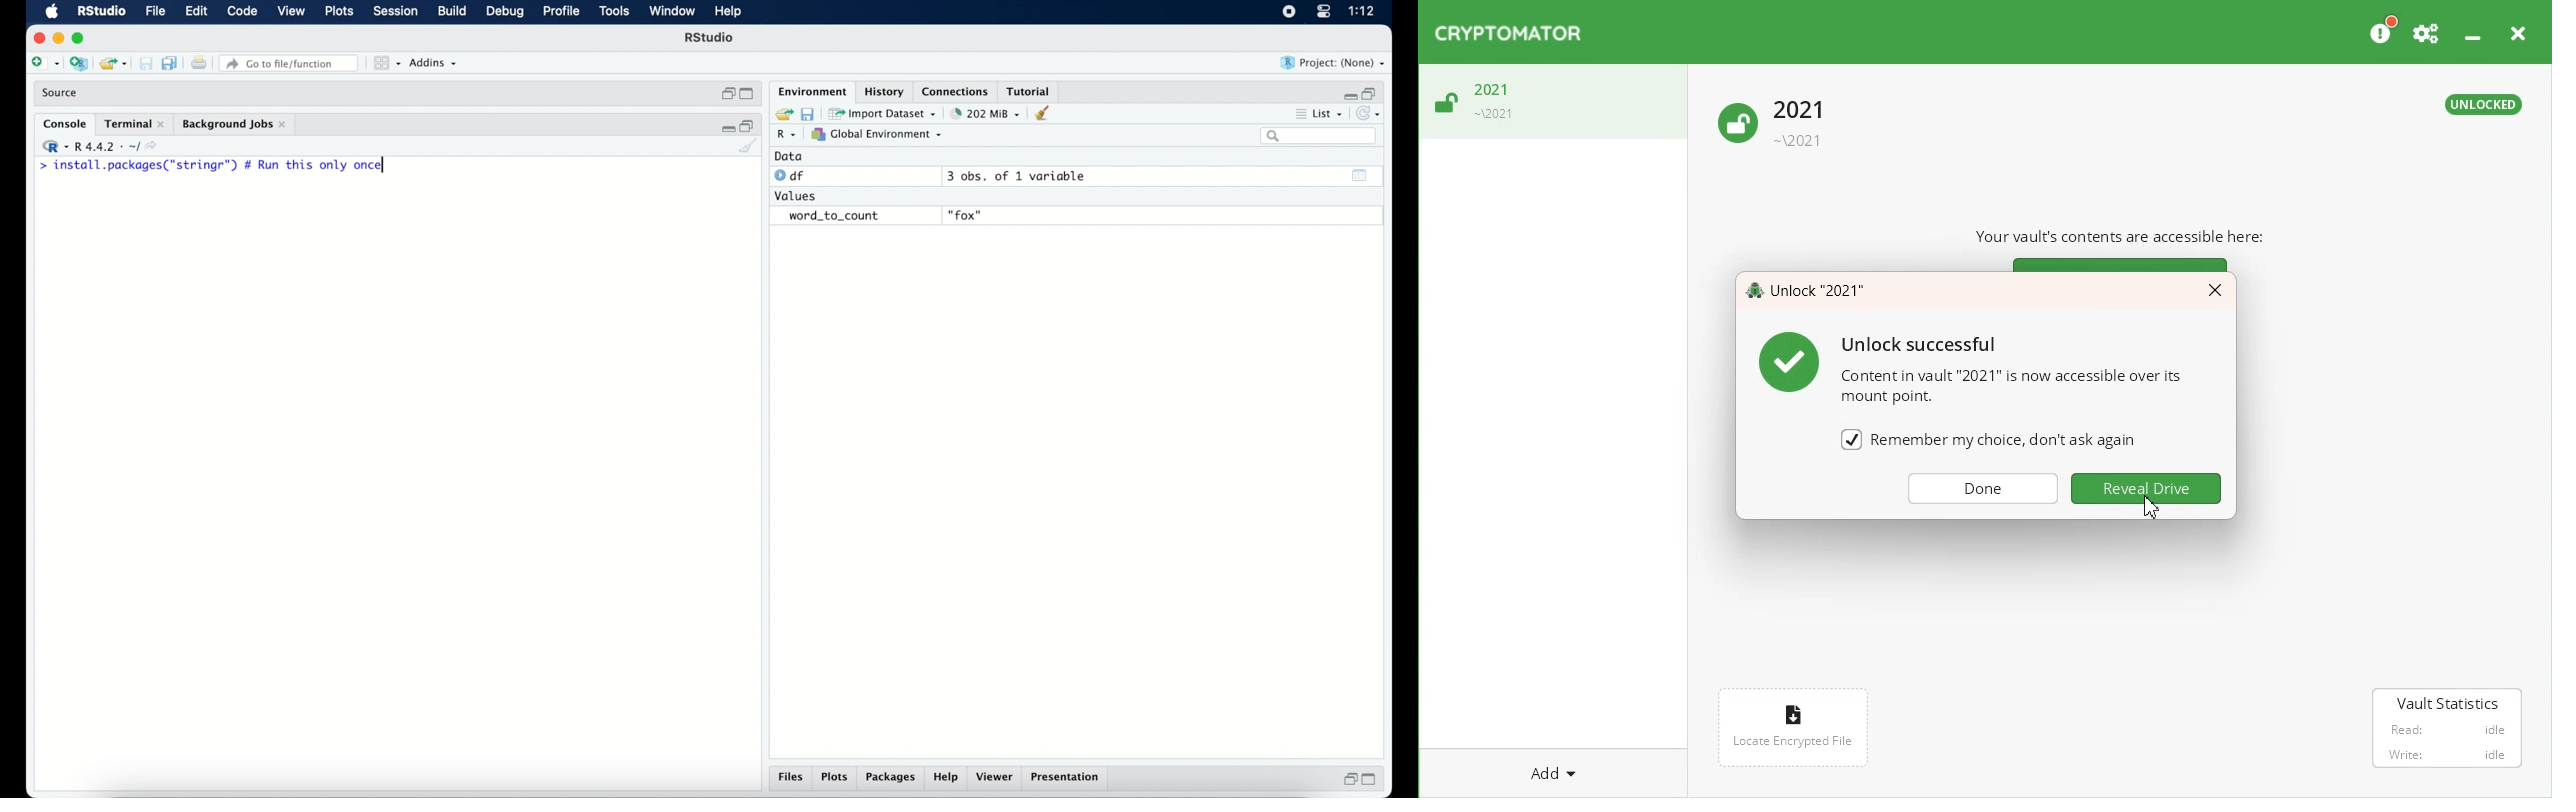 This screenshot has width=2576, height=812. What do you see at coordinates (731, 13) in the screenshot?
I see `help` at bounding box center [731, 13].